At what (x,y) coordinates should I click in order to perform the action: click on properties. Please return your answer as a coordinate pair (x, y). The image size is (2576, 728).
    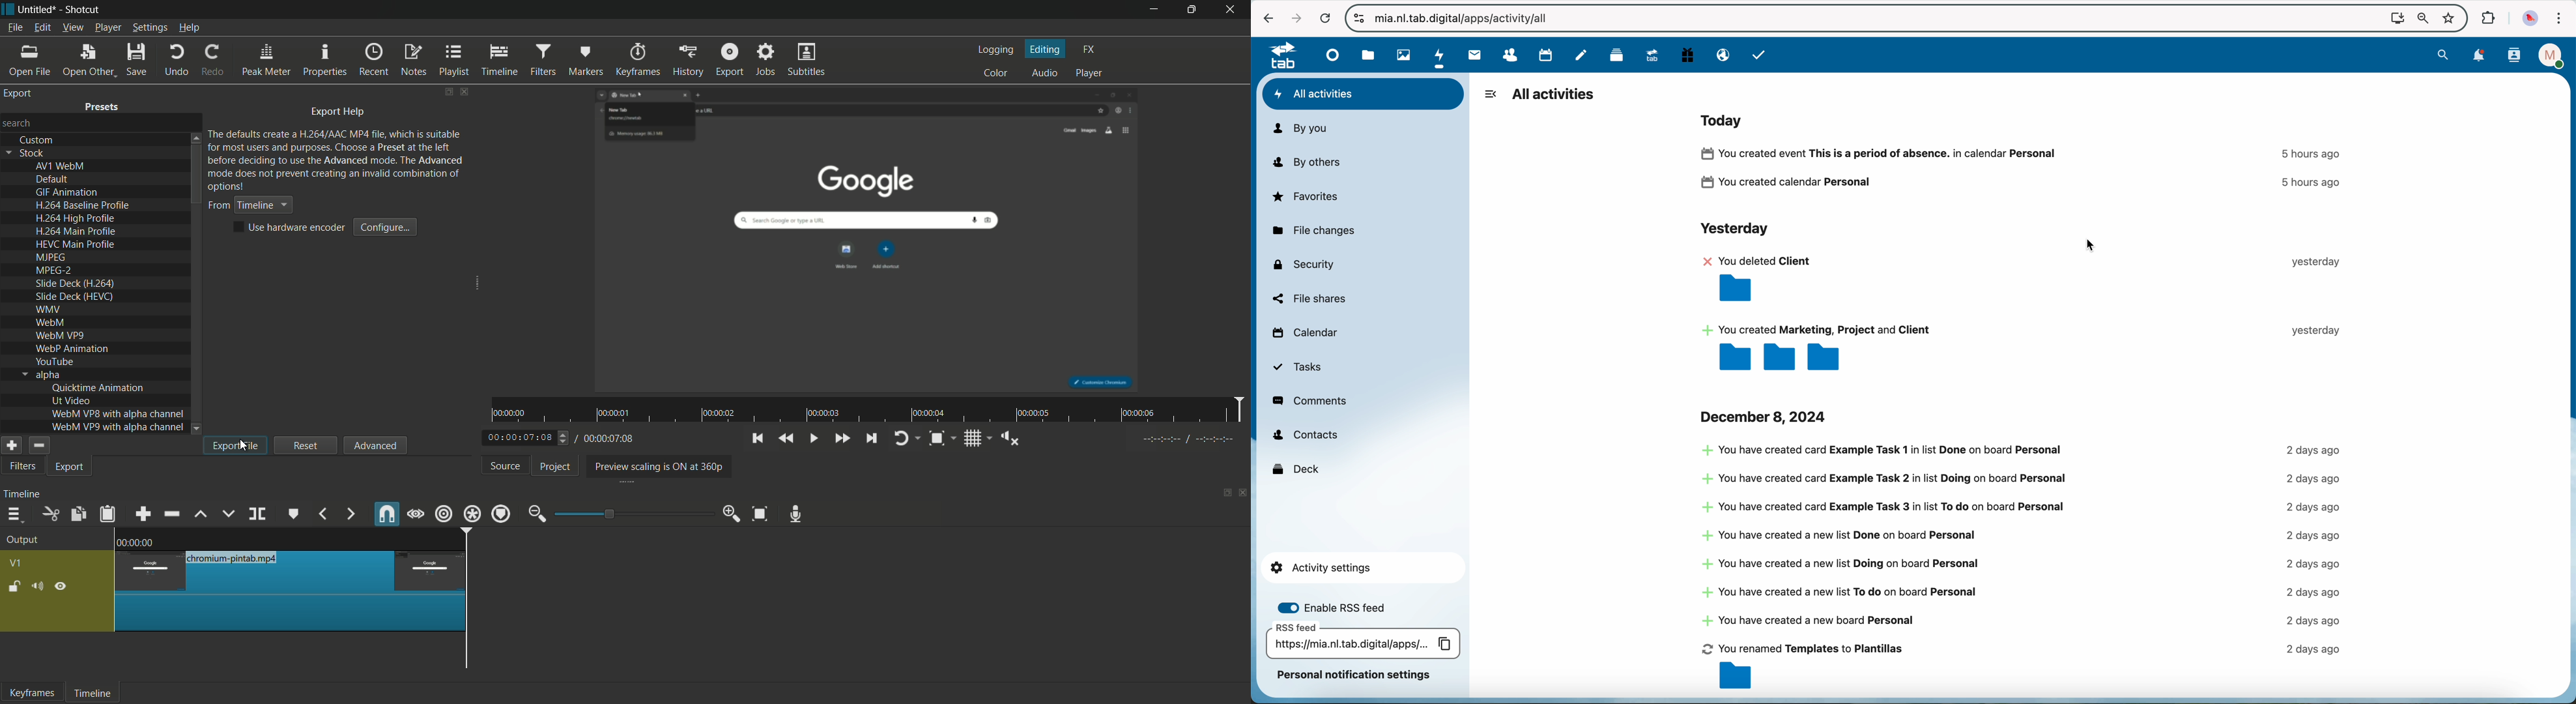
    Looking at the image, I should click on (324, 60).